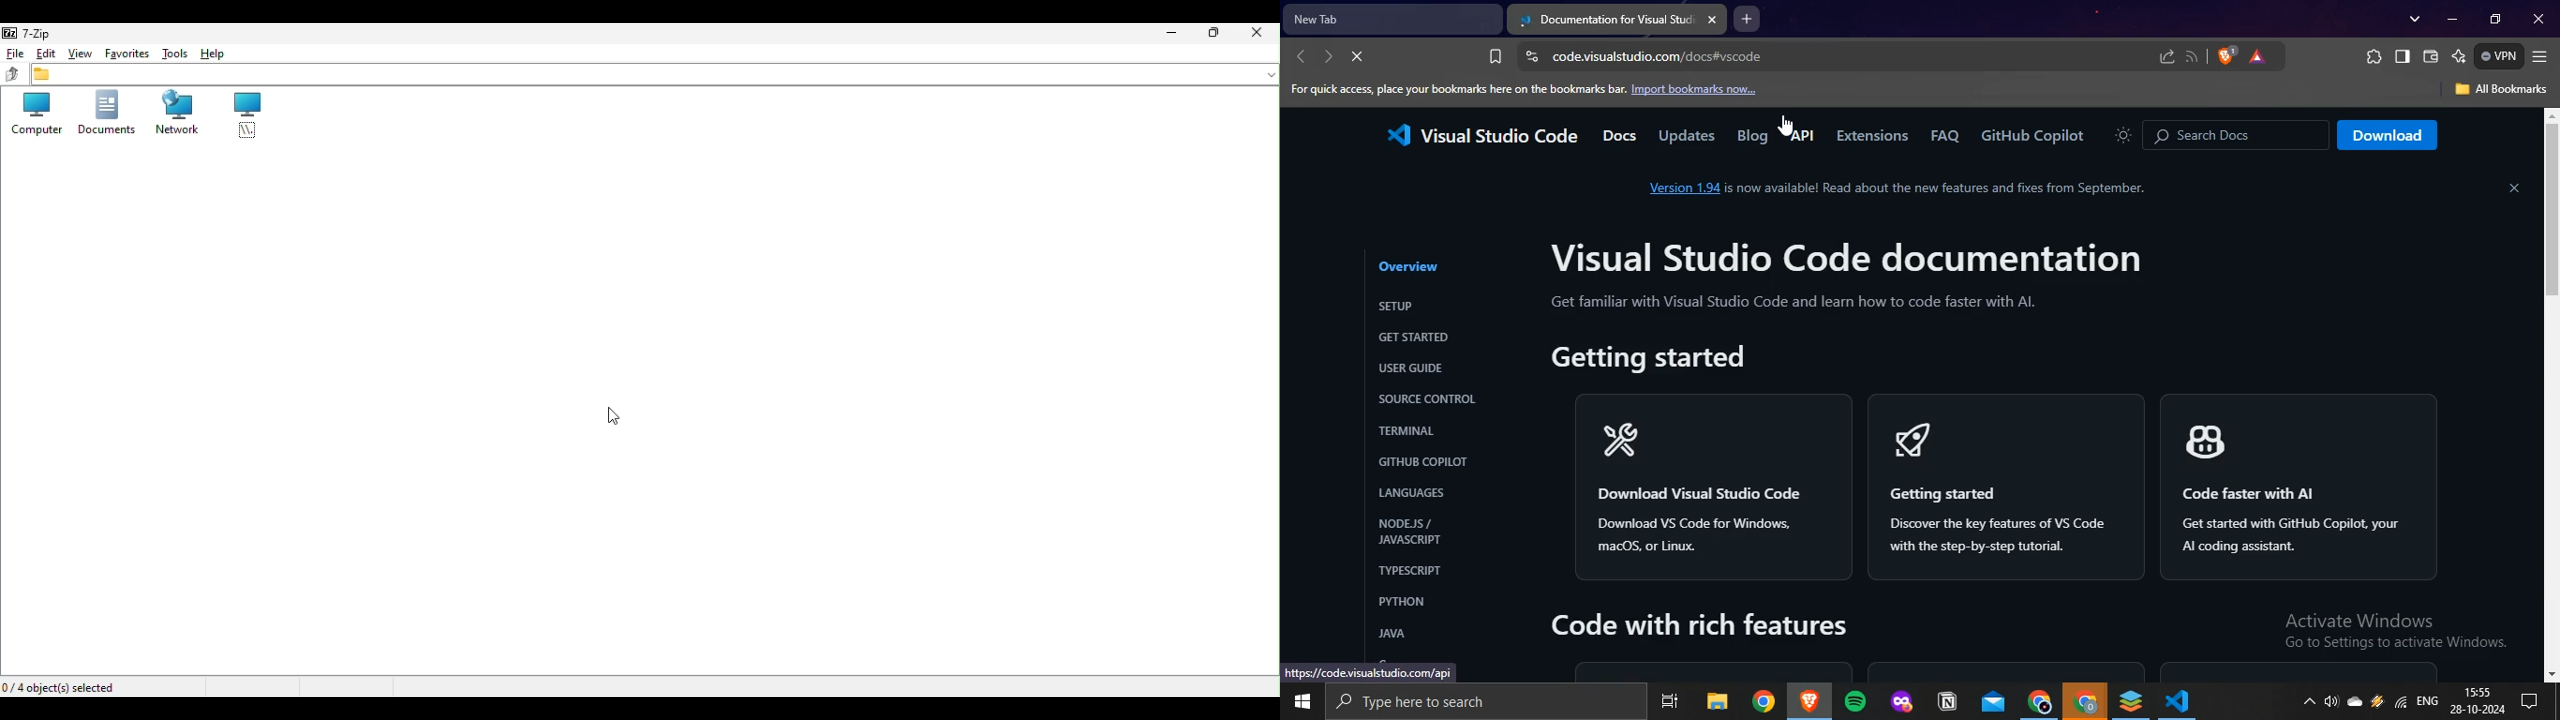  Describe the element at coordinates (621, 416) in the screenshot. I see `Mouse` at that location.